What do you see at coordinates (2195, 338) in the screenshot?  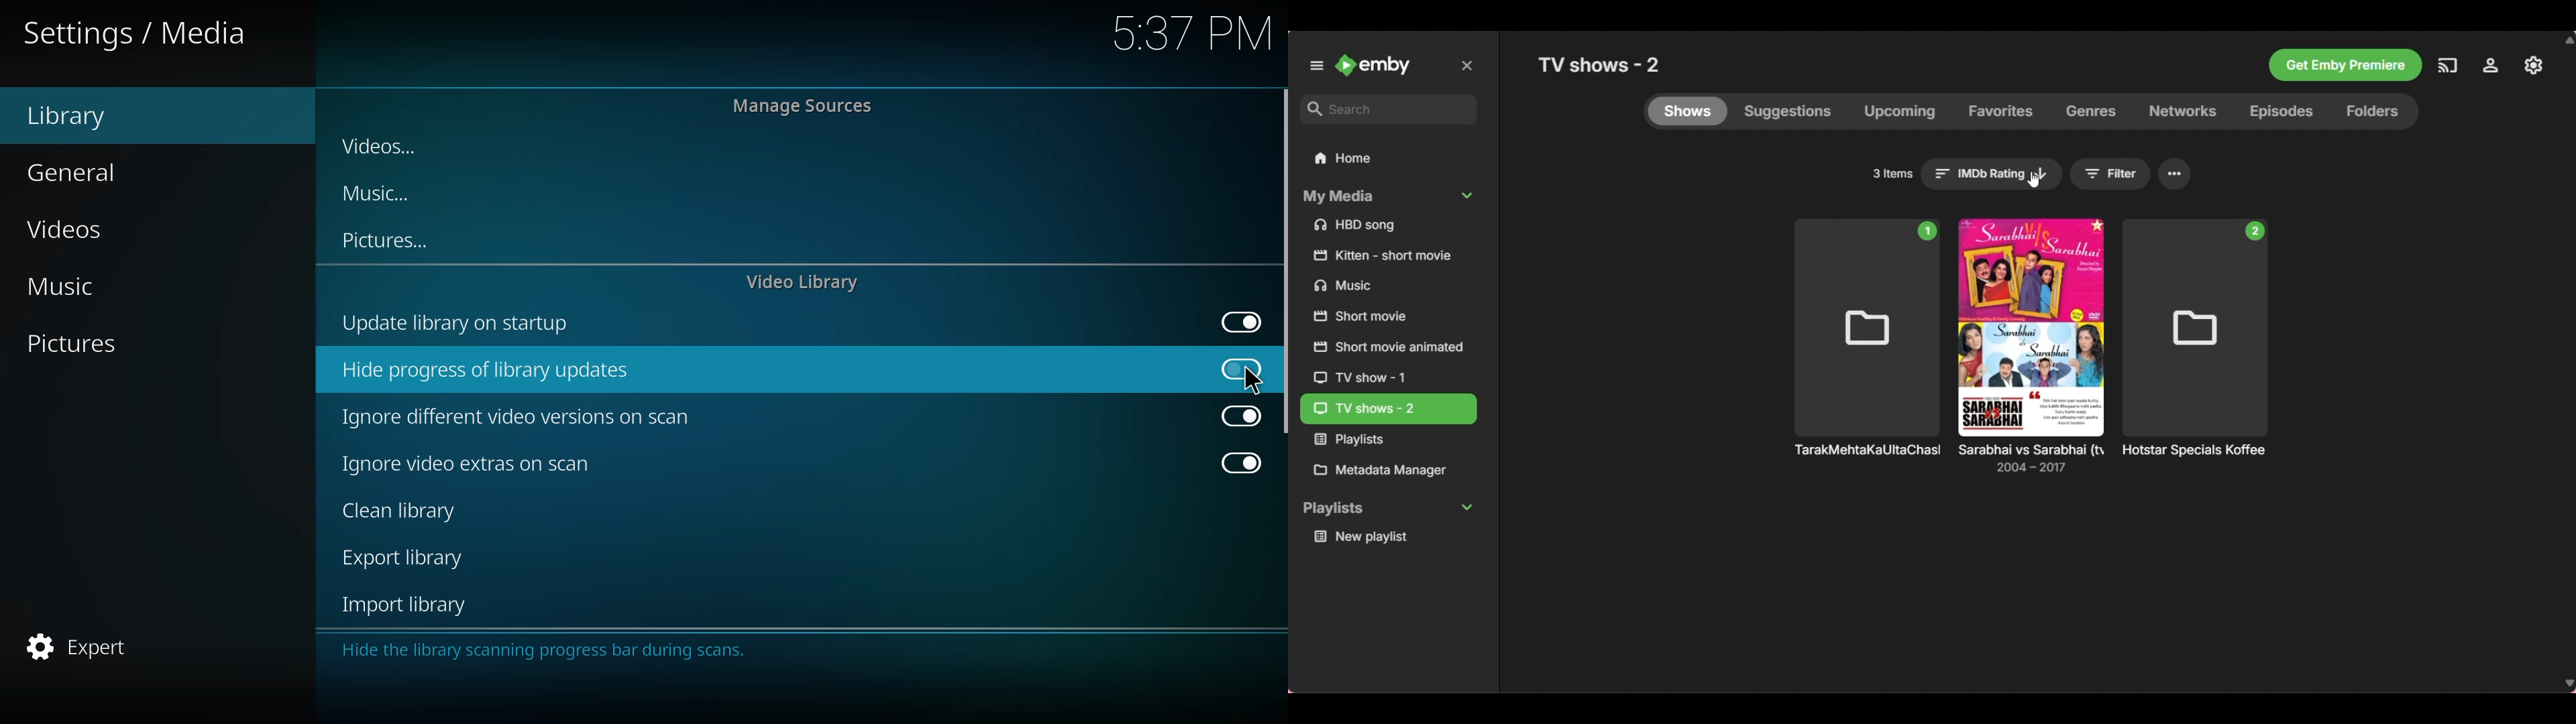 I see `` at bounding box center [2195, 338].